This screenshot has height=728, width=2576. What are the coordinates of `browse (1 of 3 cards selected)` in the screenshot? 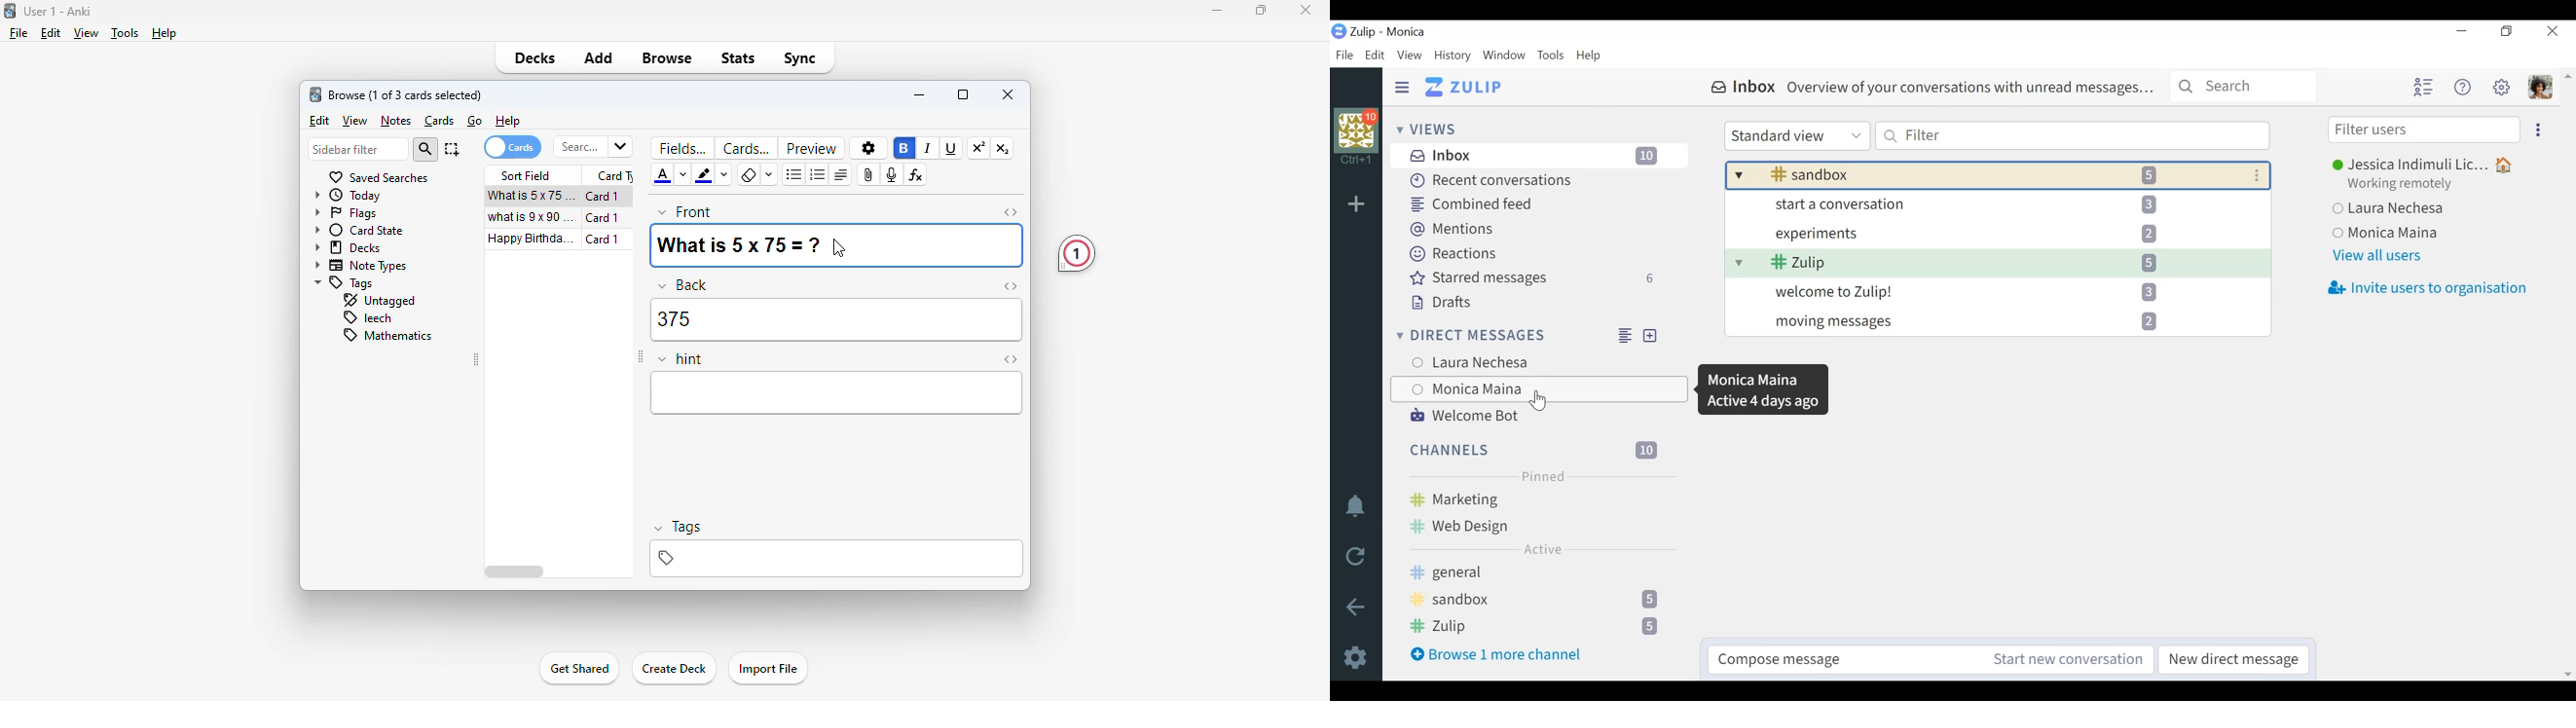 It's located at (406, 94).